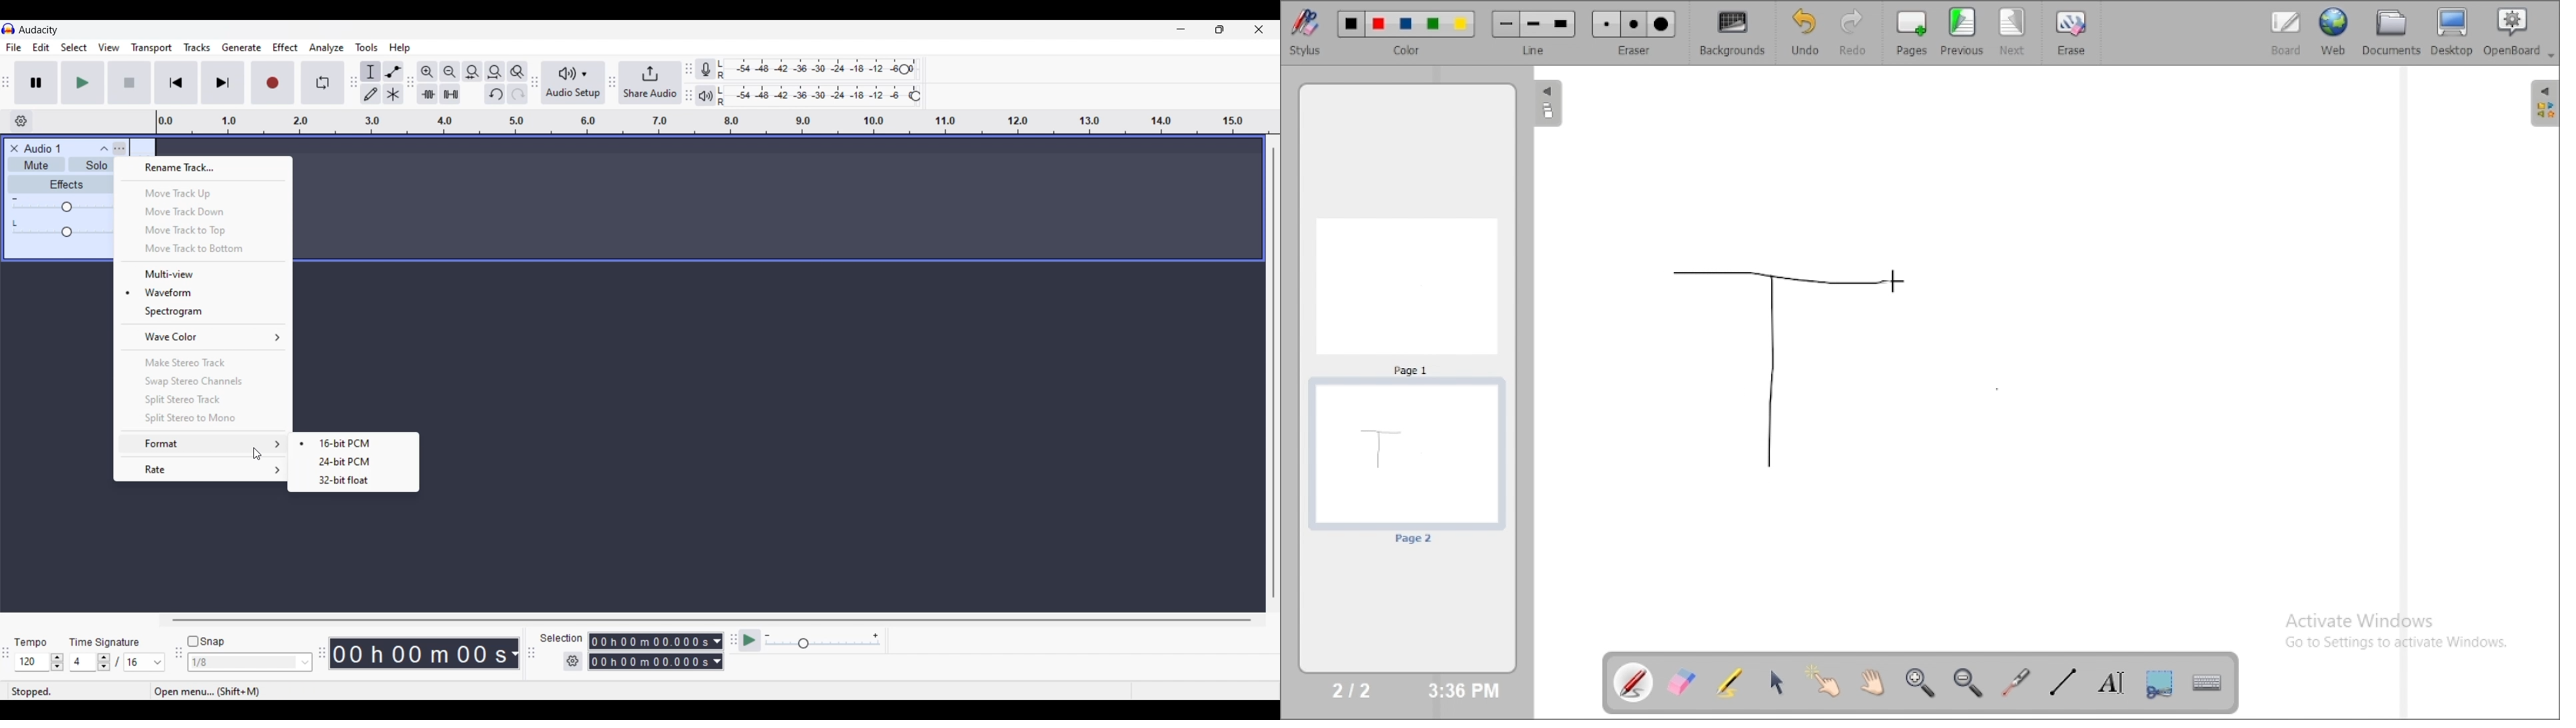  What do you see at coordinates (495, 71) in the screenshot?
I see `Fit project to width` at bounding box center [495, 71].